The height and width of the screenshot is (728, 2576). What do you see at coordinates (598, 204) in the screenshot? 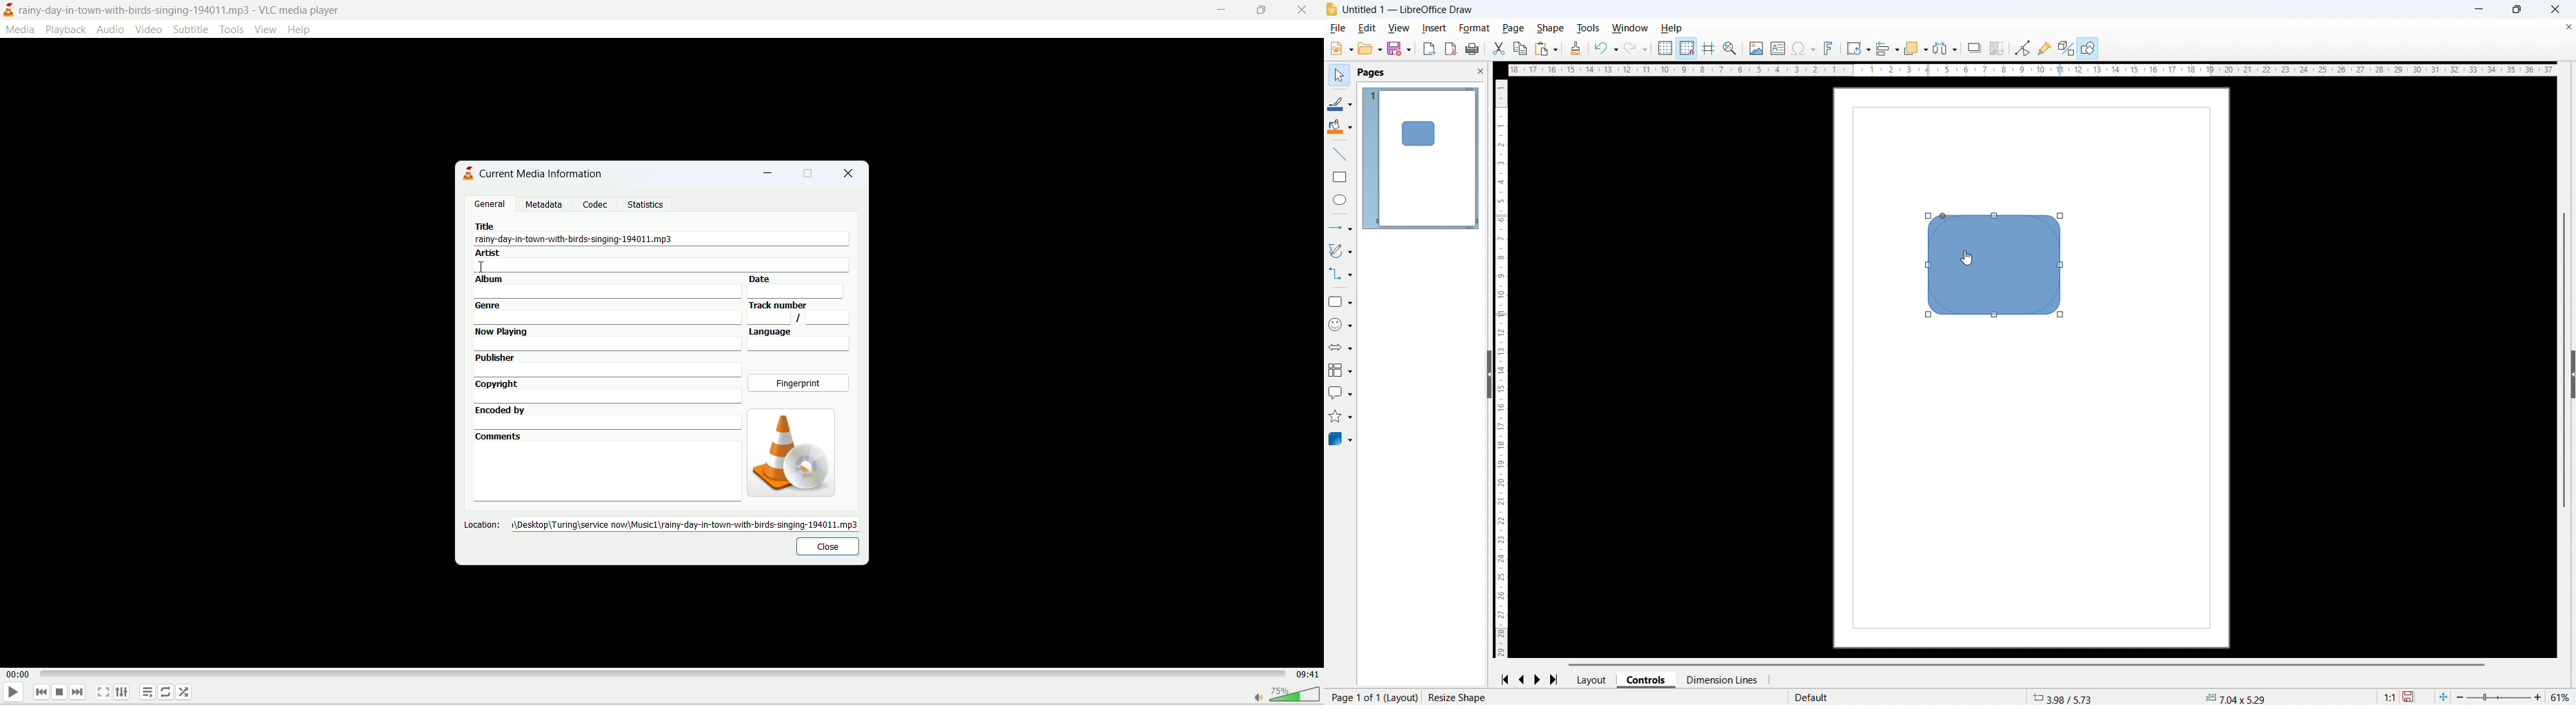
I see `codec` at bounding box center [598, 204].